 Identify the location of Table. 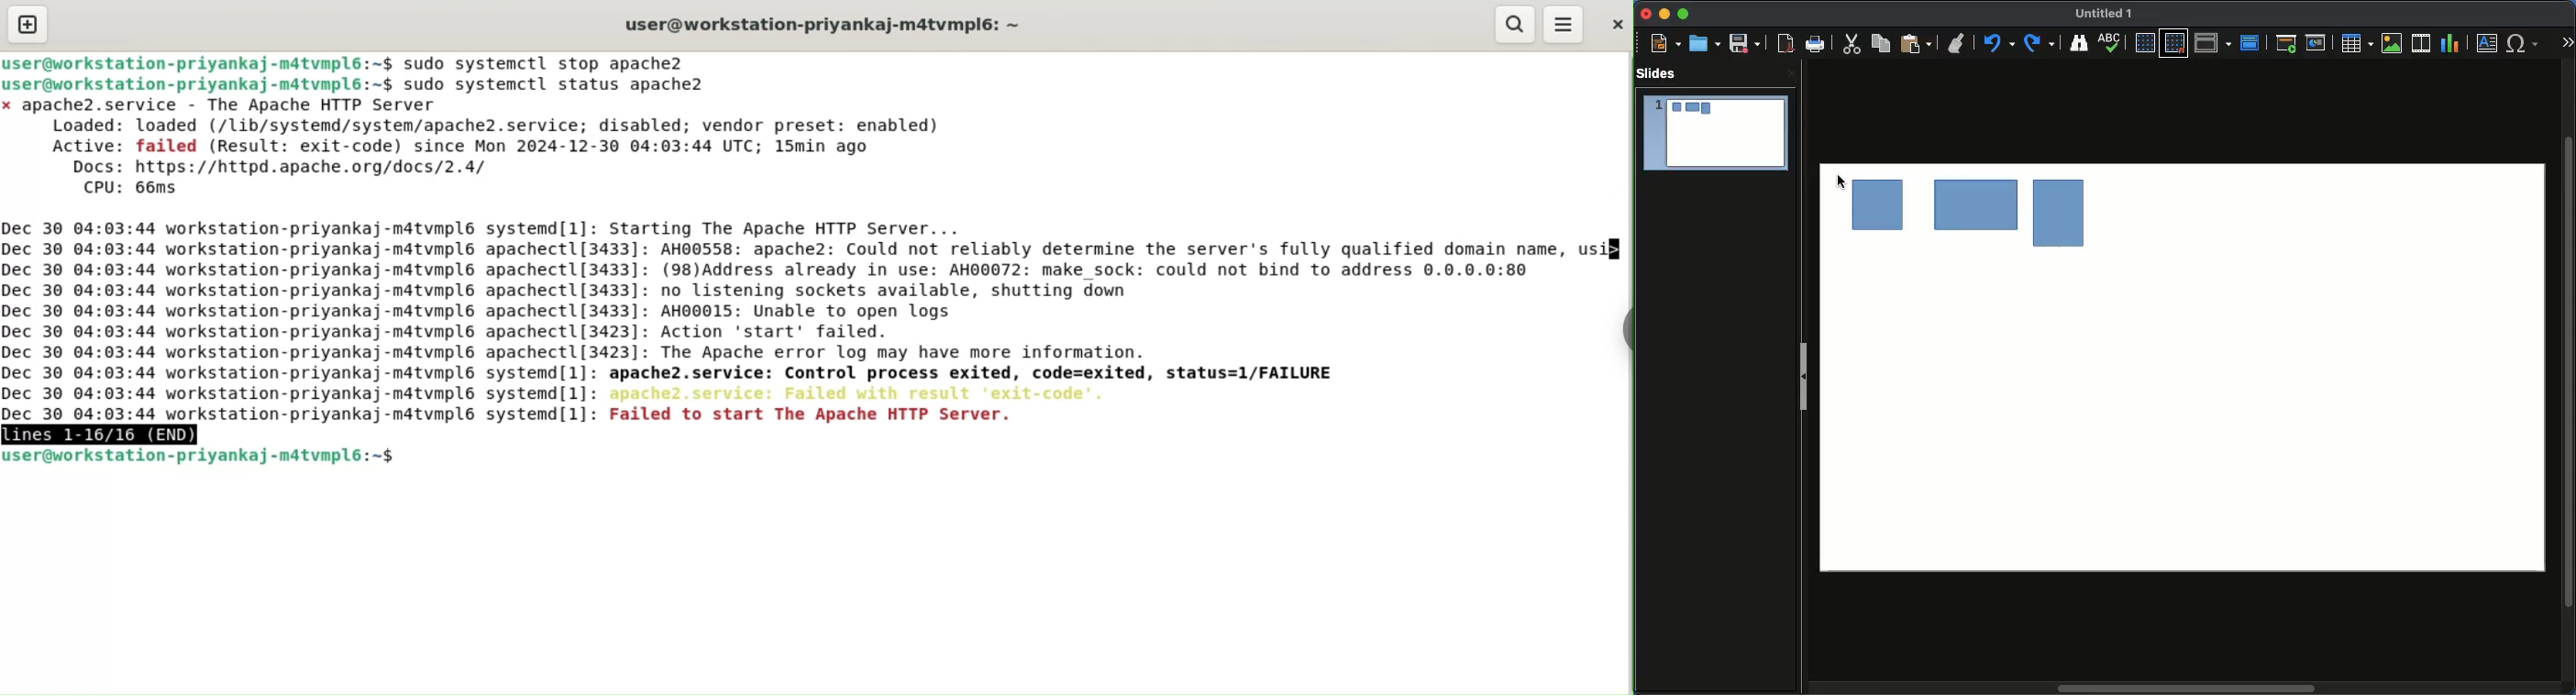
(2358, 43).